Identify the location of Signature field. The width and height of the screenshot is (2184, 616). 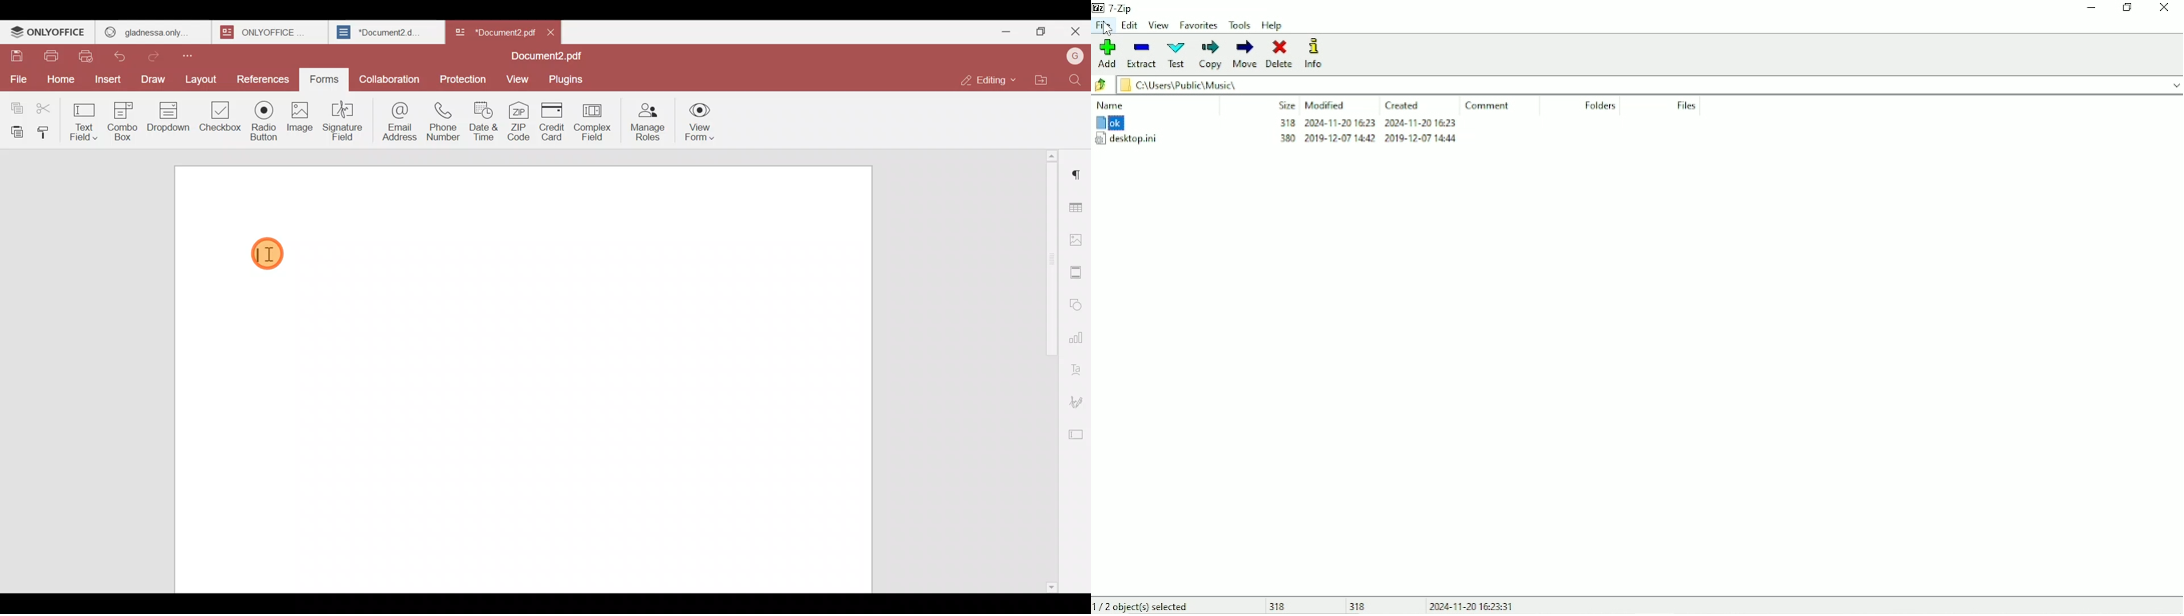
(346, 120).